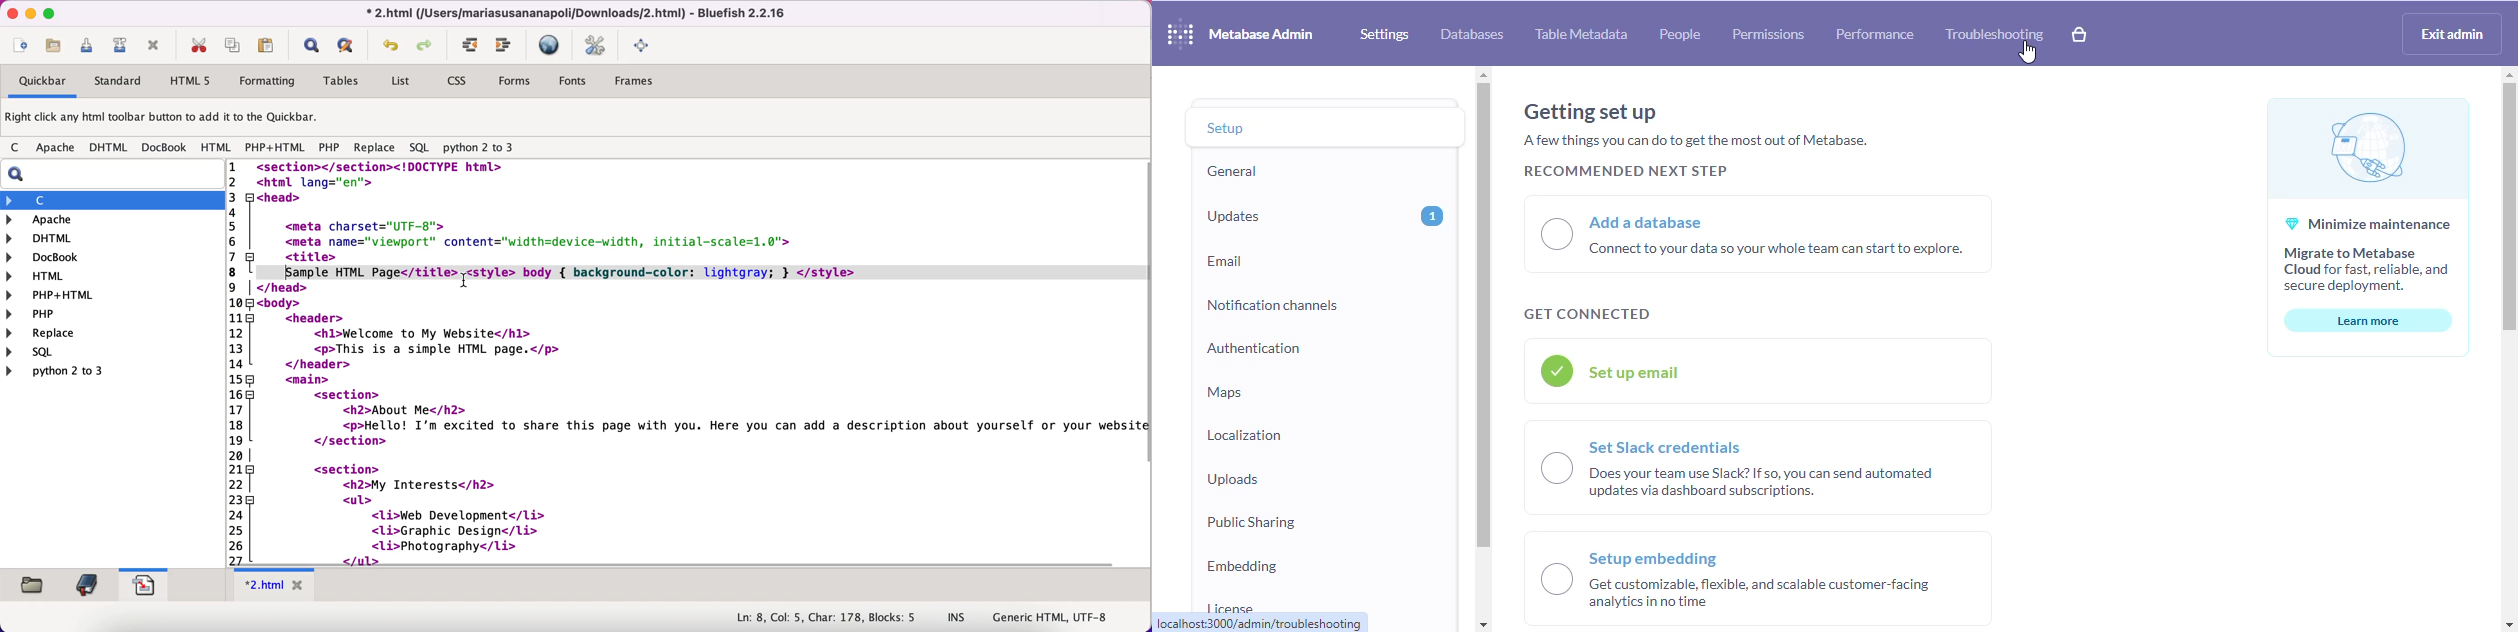  I want to click on generic html, utf-8, so click(1059, 616).